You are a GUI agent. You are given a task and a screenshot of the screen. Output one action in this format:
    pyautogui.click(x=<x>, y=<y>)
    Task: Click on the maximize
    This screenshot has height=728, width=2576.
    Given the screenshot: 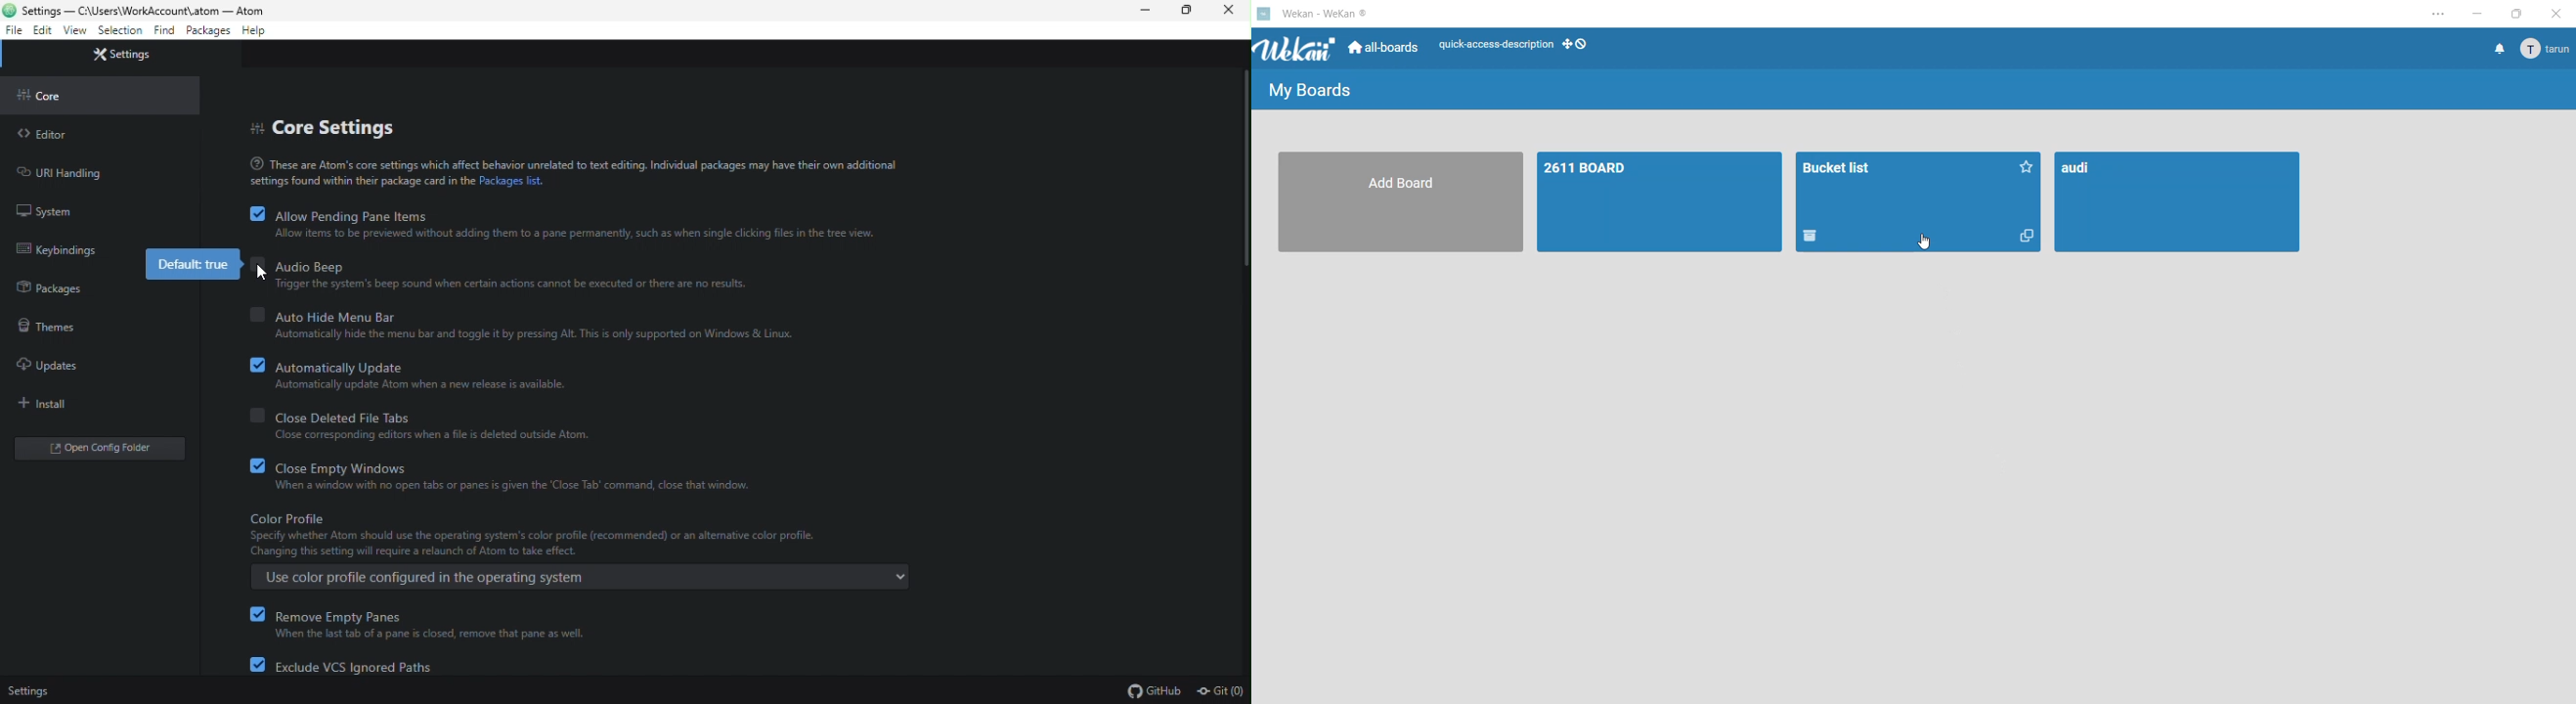 What is the action you would take?
    pyautogui.click(x=2515, y=14)
    